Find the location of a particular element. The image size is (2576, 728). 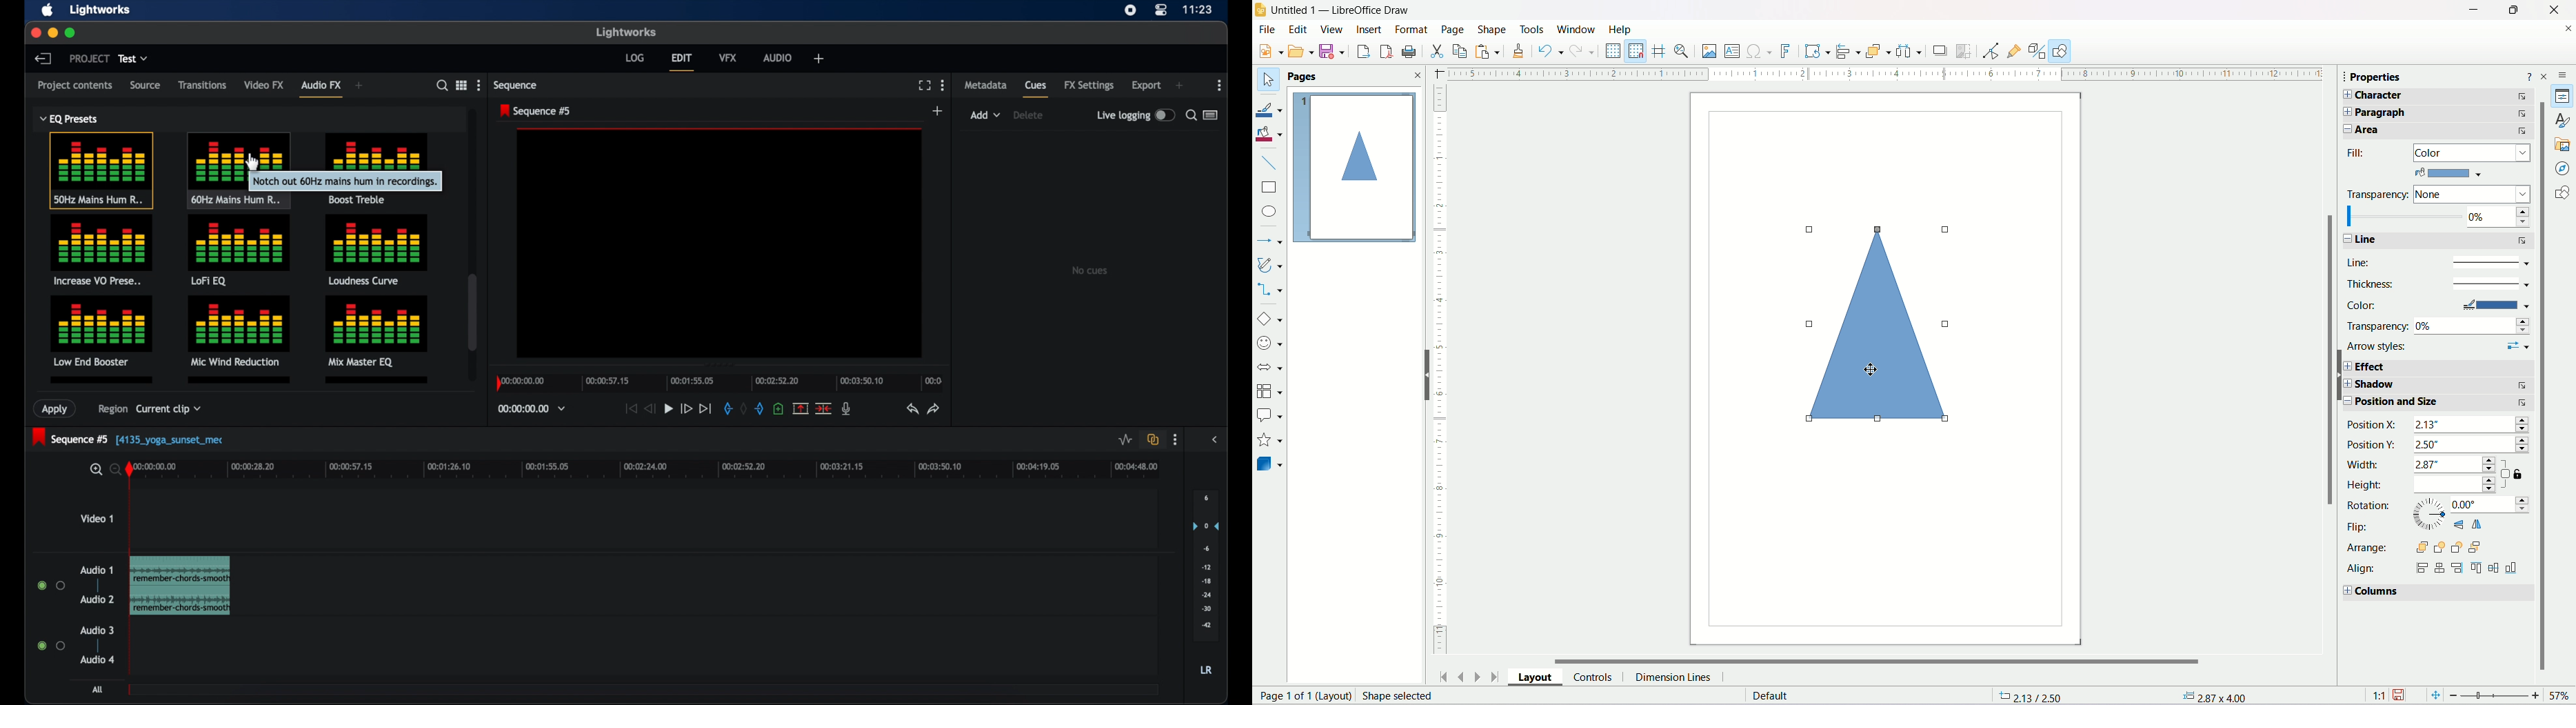

60hz is located at coordinates (238, 170).